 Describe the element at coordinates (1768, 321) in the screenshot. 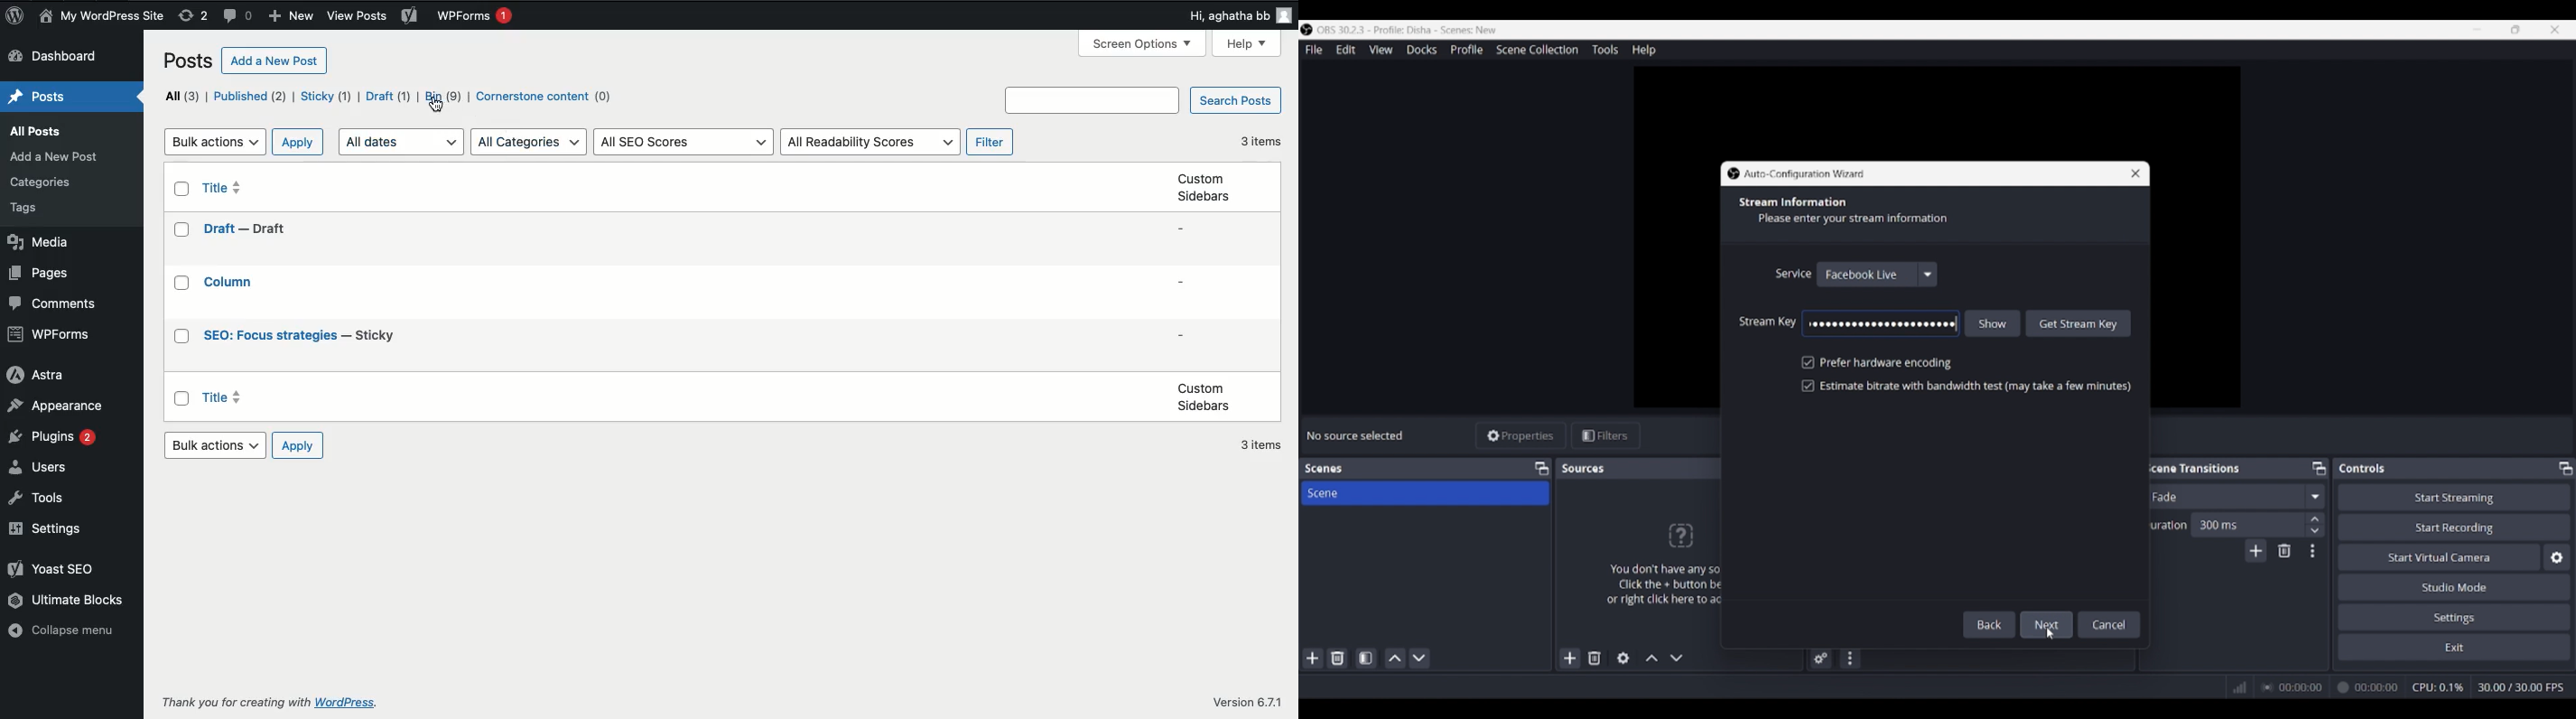

I see `Indicates stream key text box` at that location.